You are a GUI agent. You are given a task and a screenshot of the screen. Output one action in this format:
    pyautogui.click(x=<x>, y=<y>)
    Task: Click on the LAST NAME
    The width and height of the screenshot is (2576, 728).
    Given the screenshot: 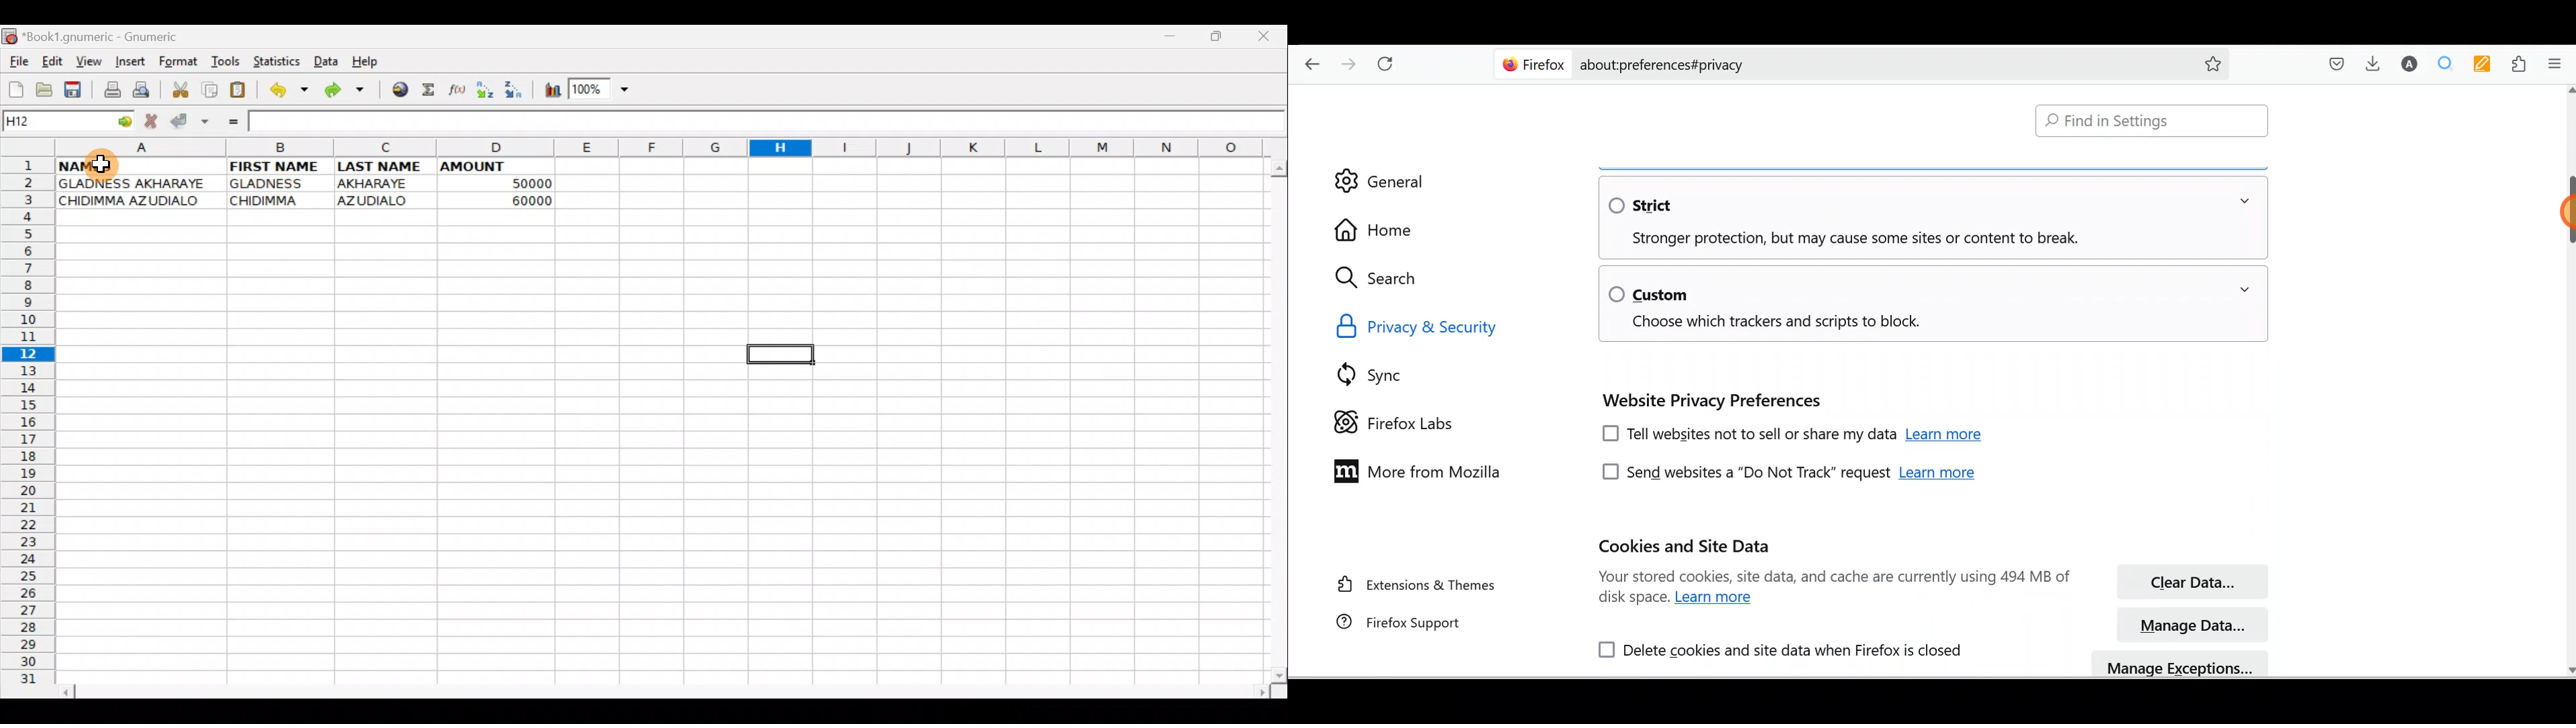 What is the action you would take?
    pyautogui.click(x=383, y=168)
    